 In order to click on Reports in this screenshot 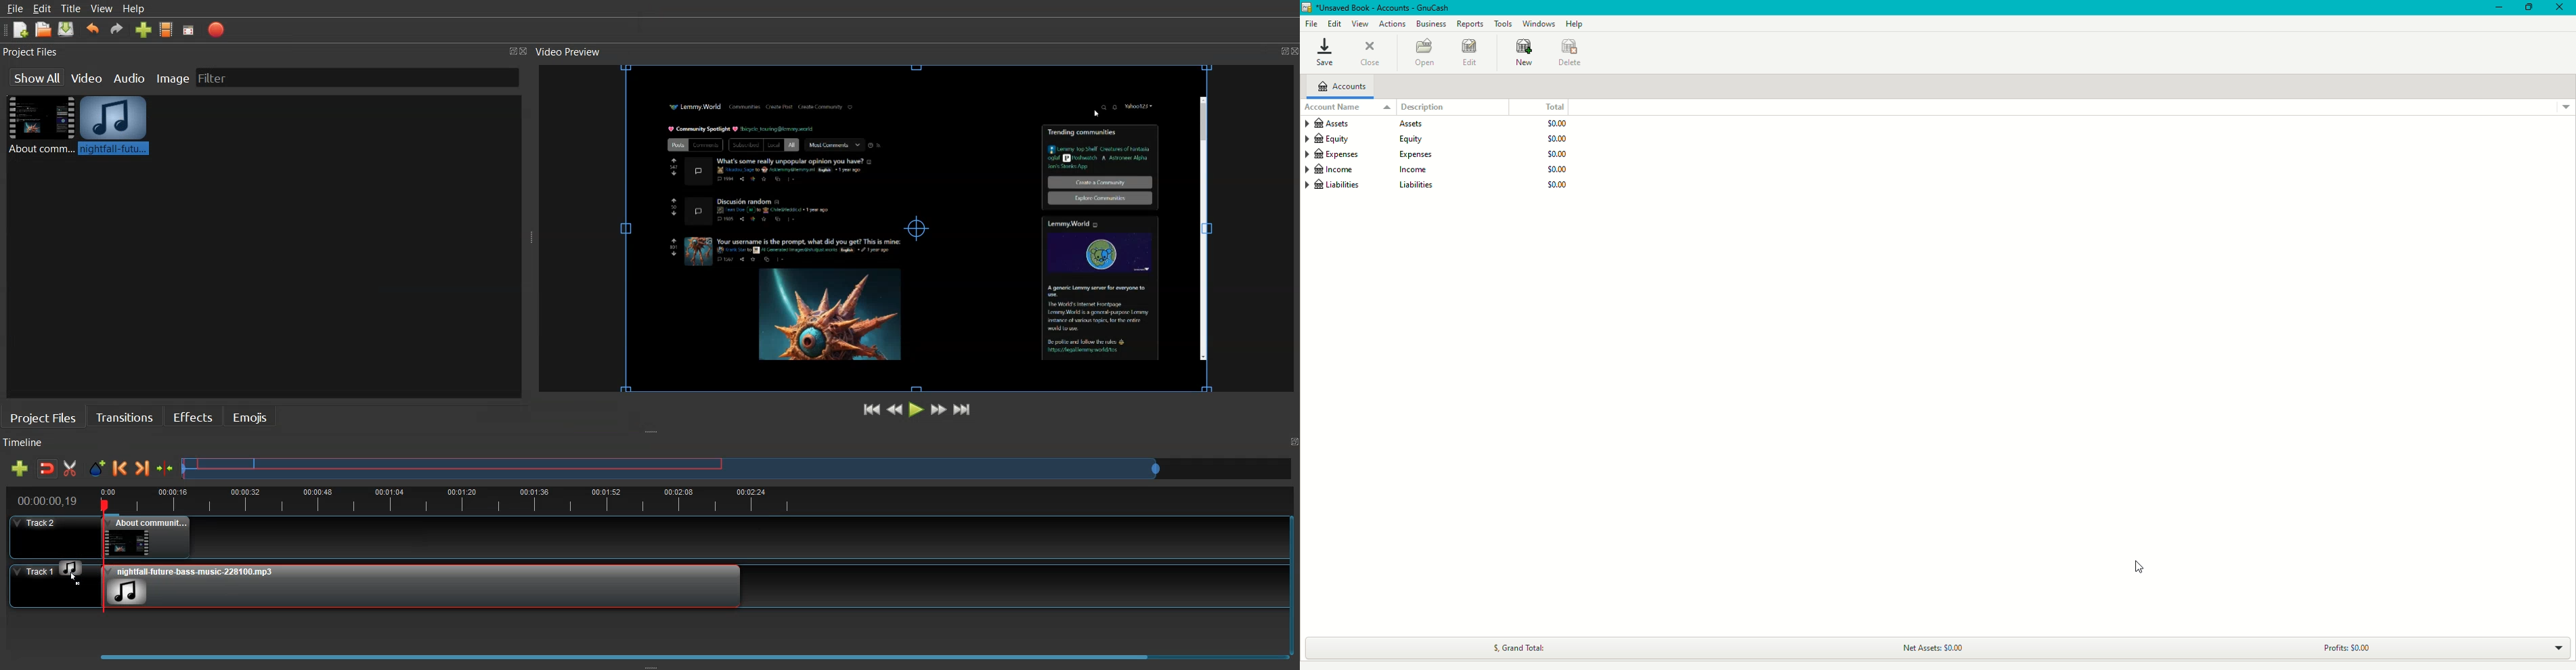, I will do `click(1470, 24)`.